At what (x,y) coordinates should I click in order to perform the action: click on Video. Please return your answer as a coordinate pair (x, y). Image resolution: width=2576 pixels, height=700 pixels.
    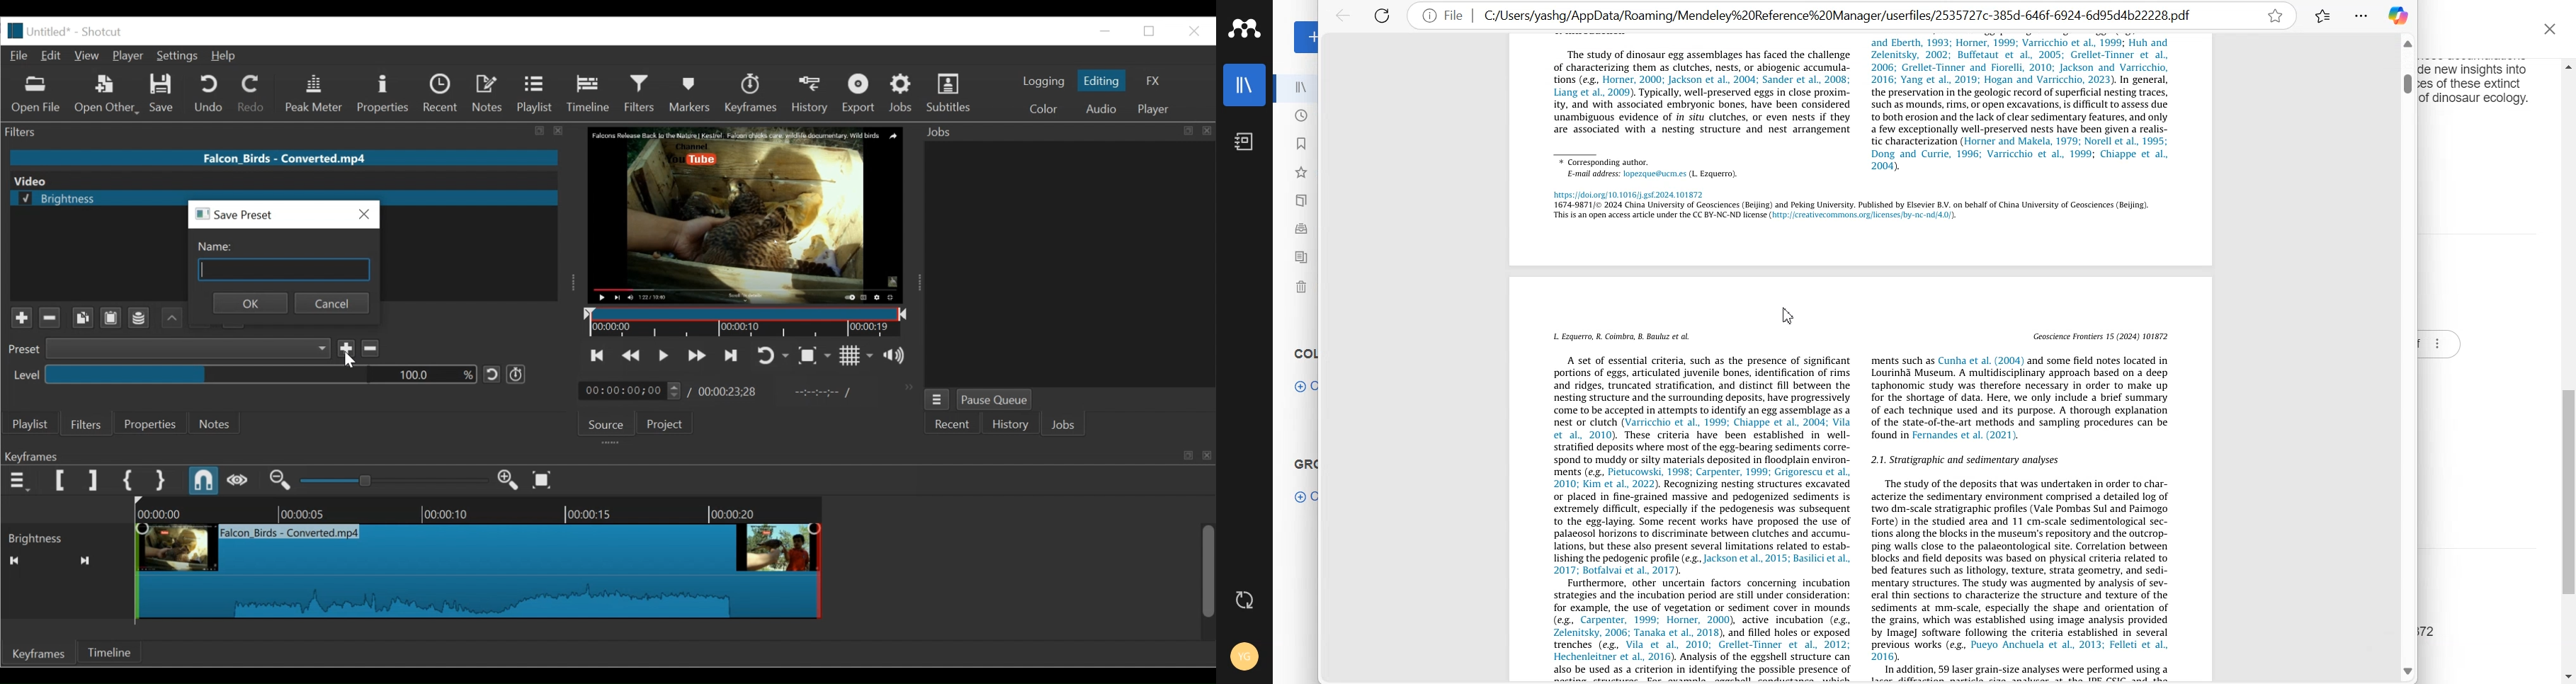
    Looking at the image, I should click on (276, 181).